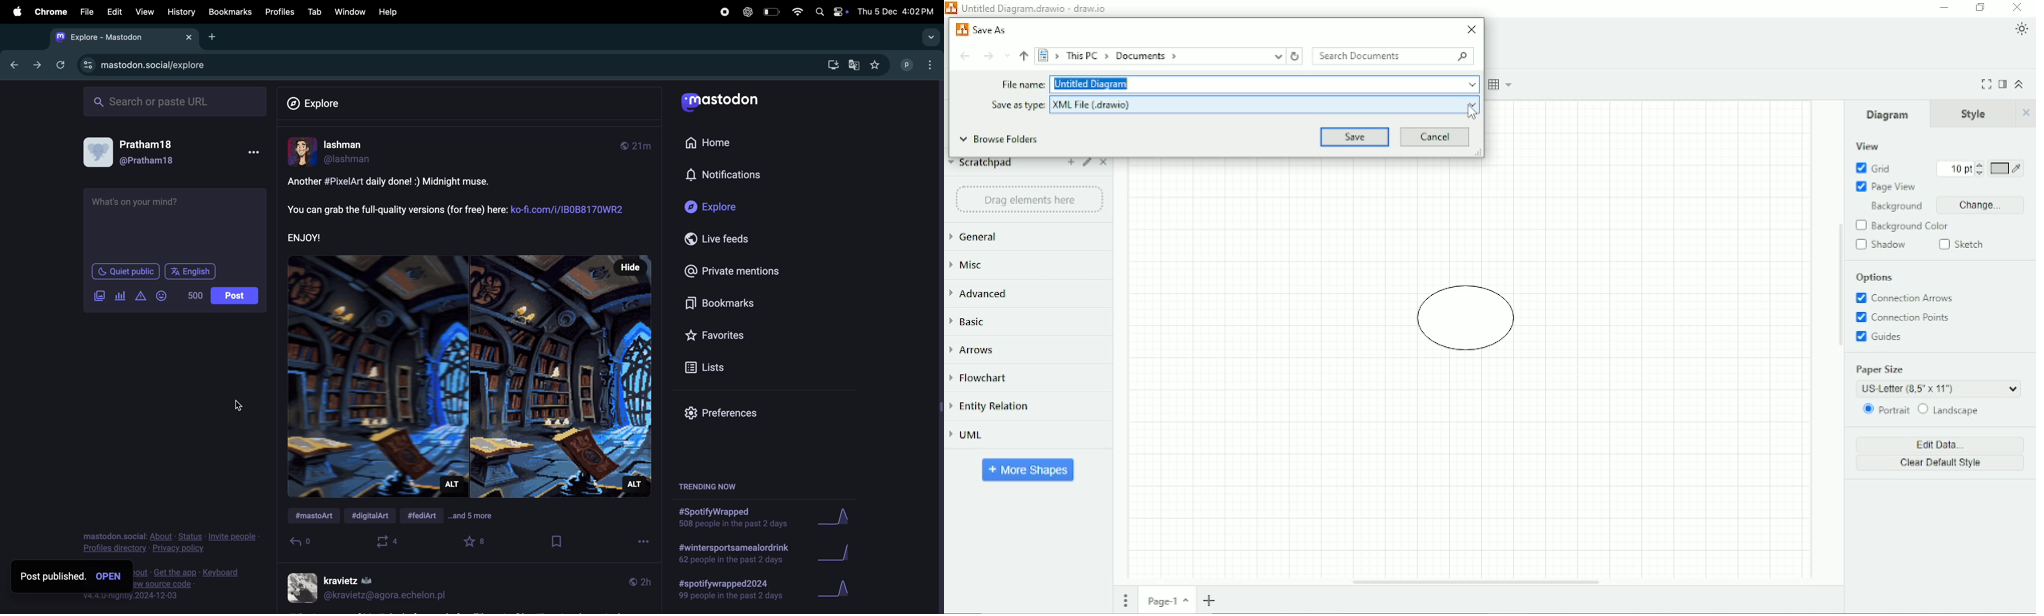  I want to click on Refresh "Documents", so click(1296, 56).